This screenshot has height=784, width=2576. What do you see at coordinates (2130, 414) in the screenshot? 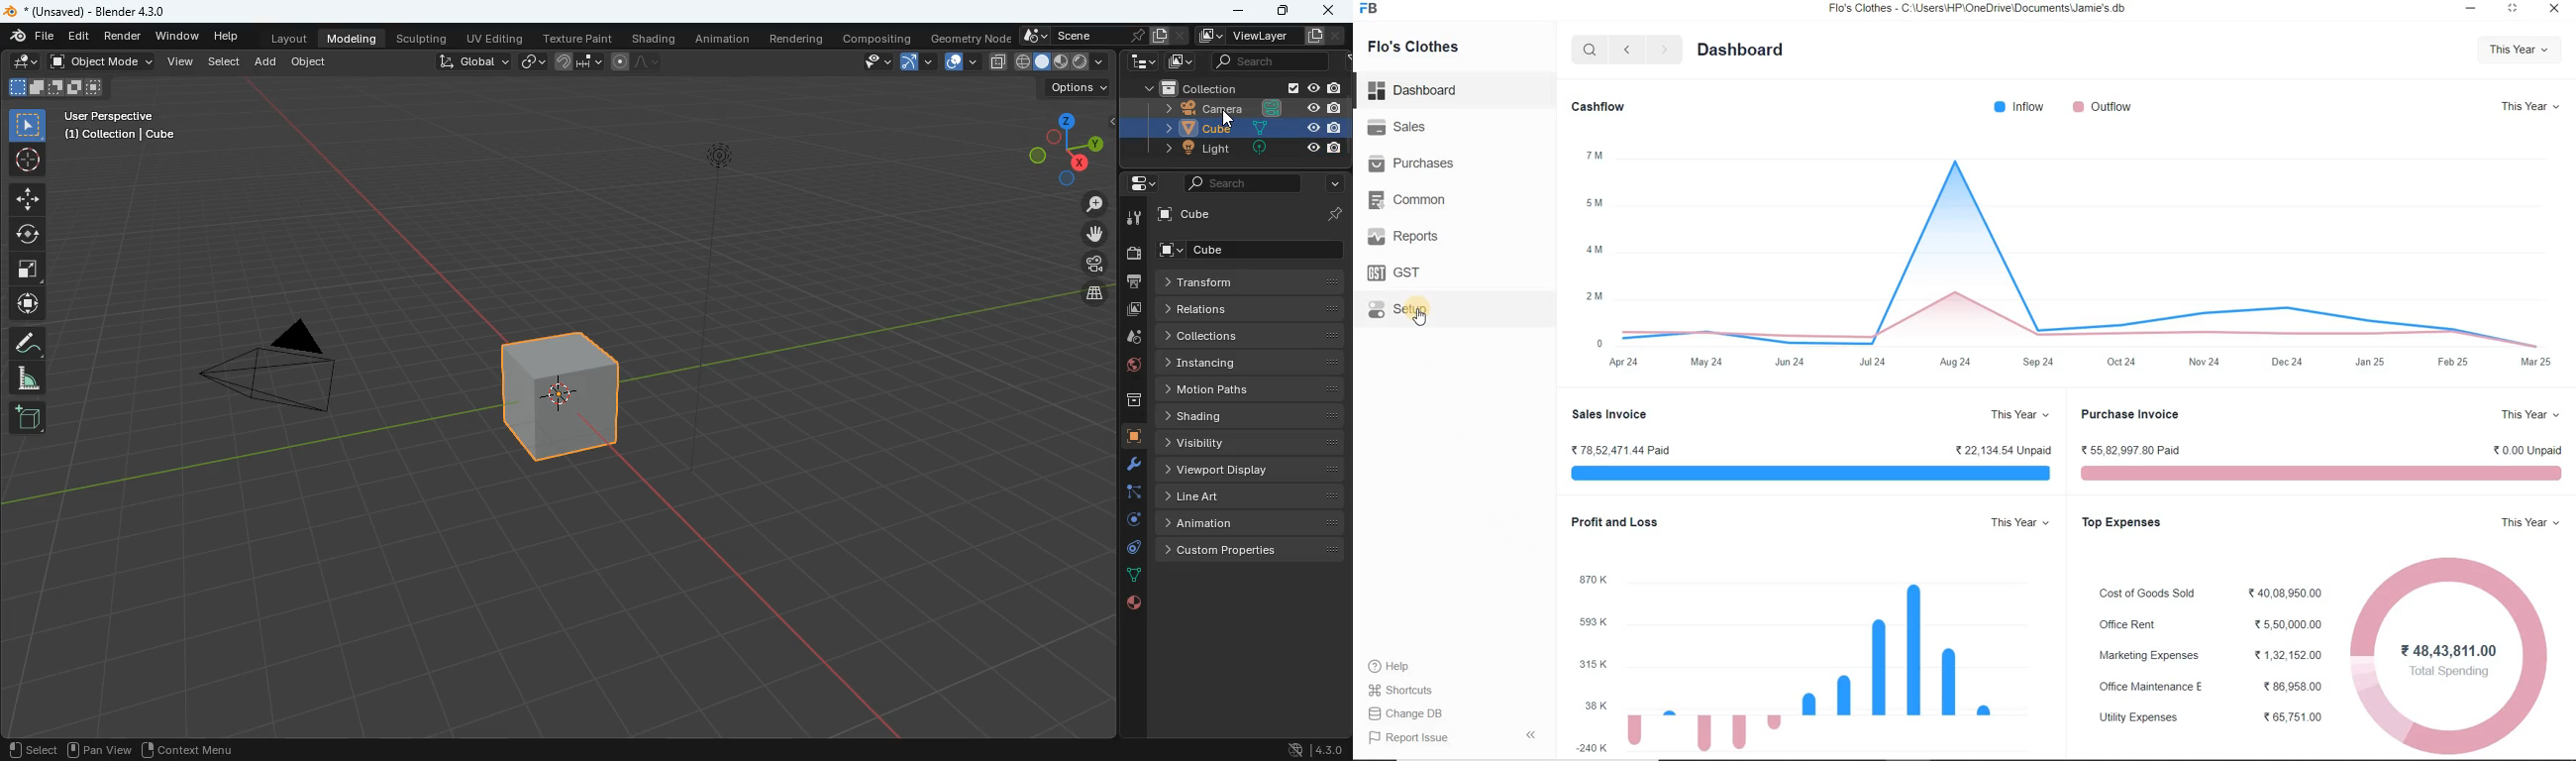
I see `Purchase Invoice` at bounding box center [2130, 414].